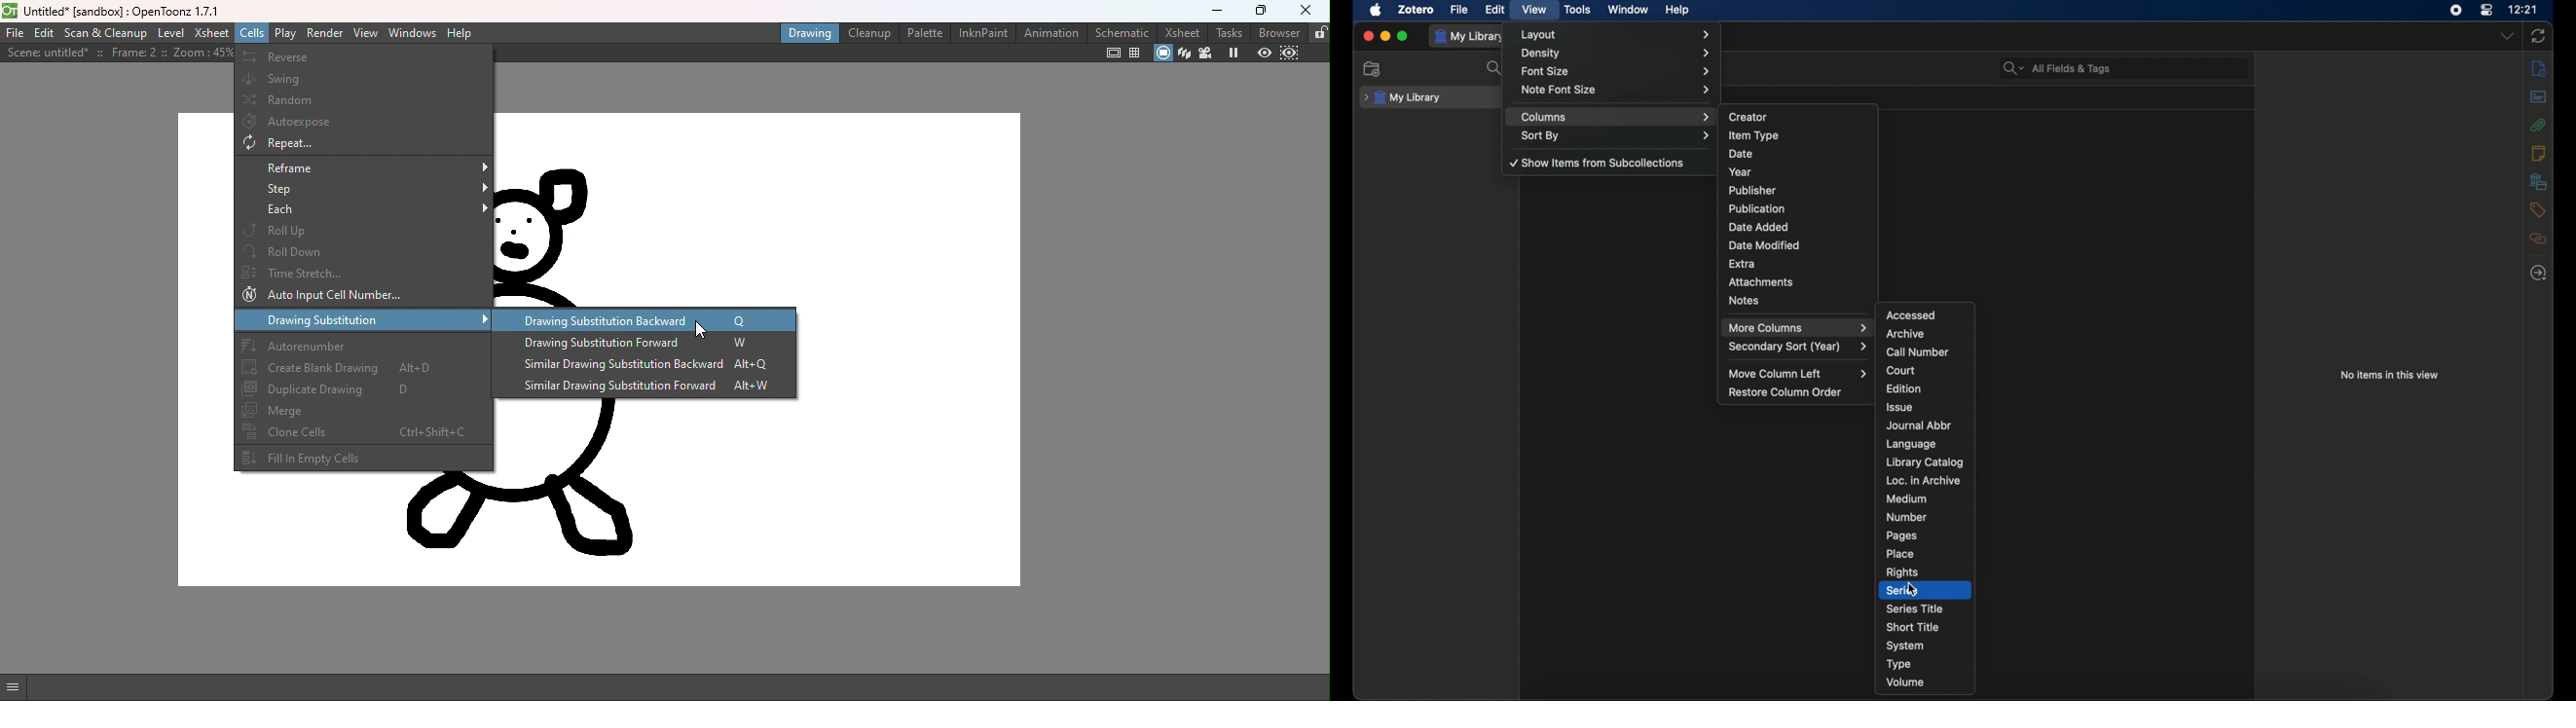  I want to click on maximize, so click(1404, 36).